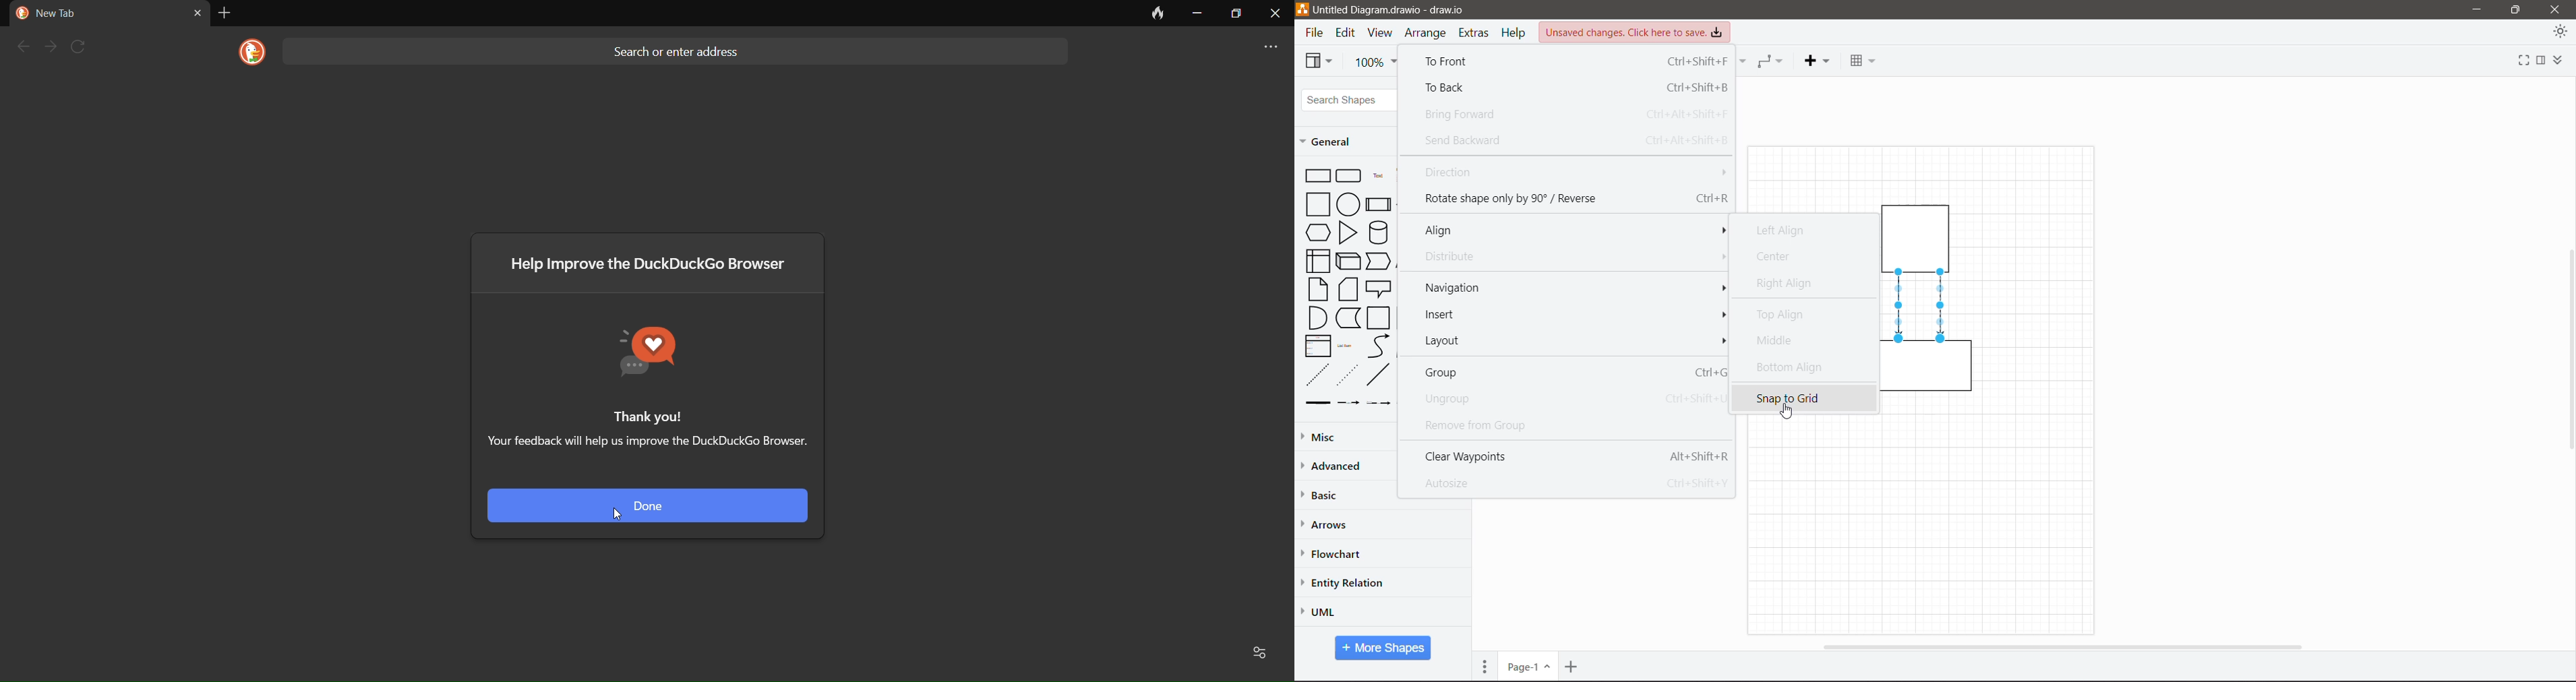 This screenshot has width=2576, height=700. I want to click on Text, so click(1378, 174).